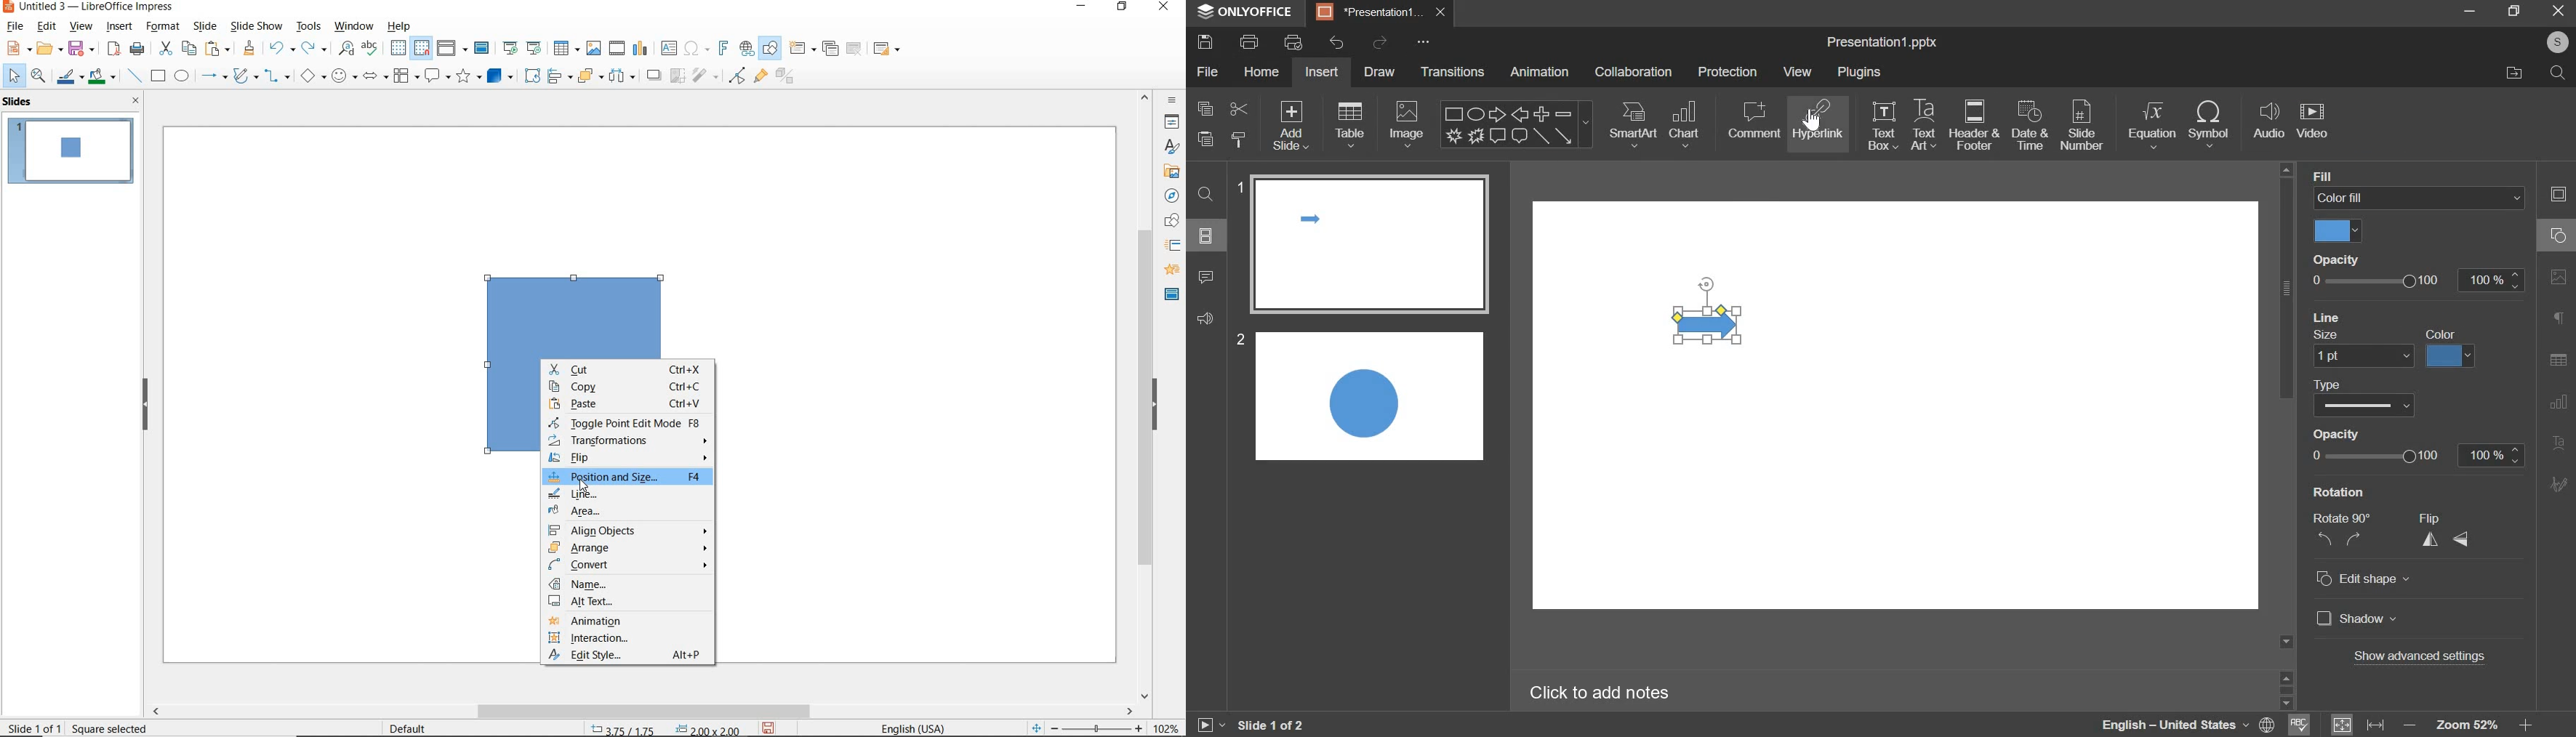  I want to click on Ellipse, so click(1476, 113).